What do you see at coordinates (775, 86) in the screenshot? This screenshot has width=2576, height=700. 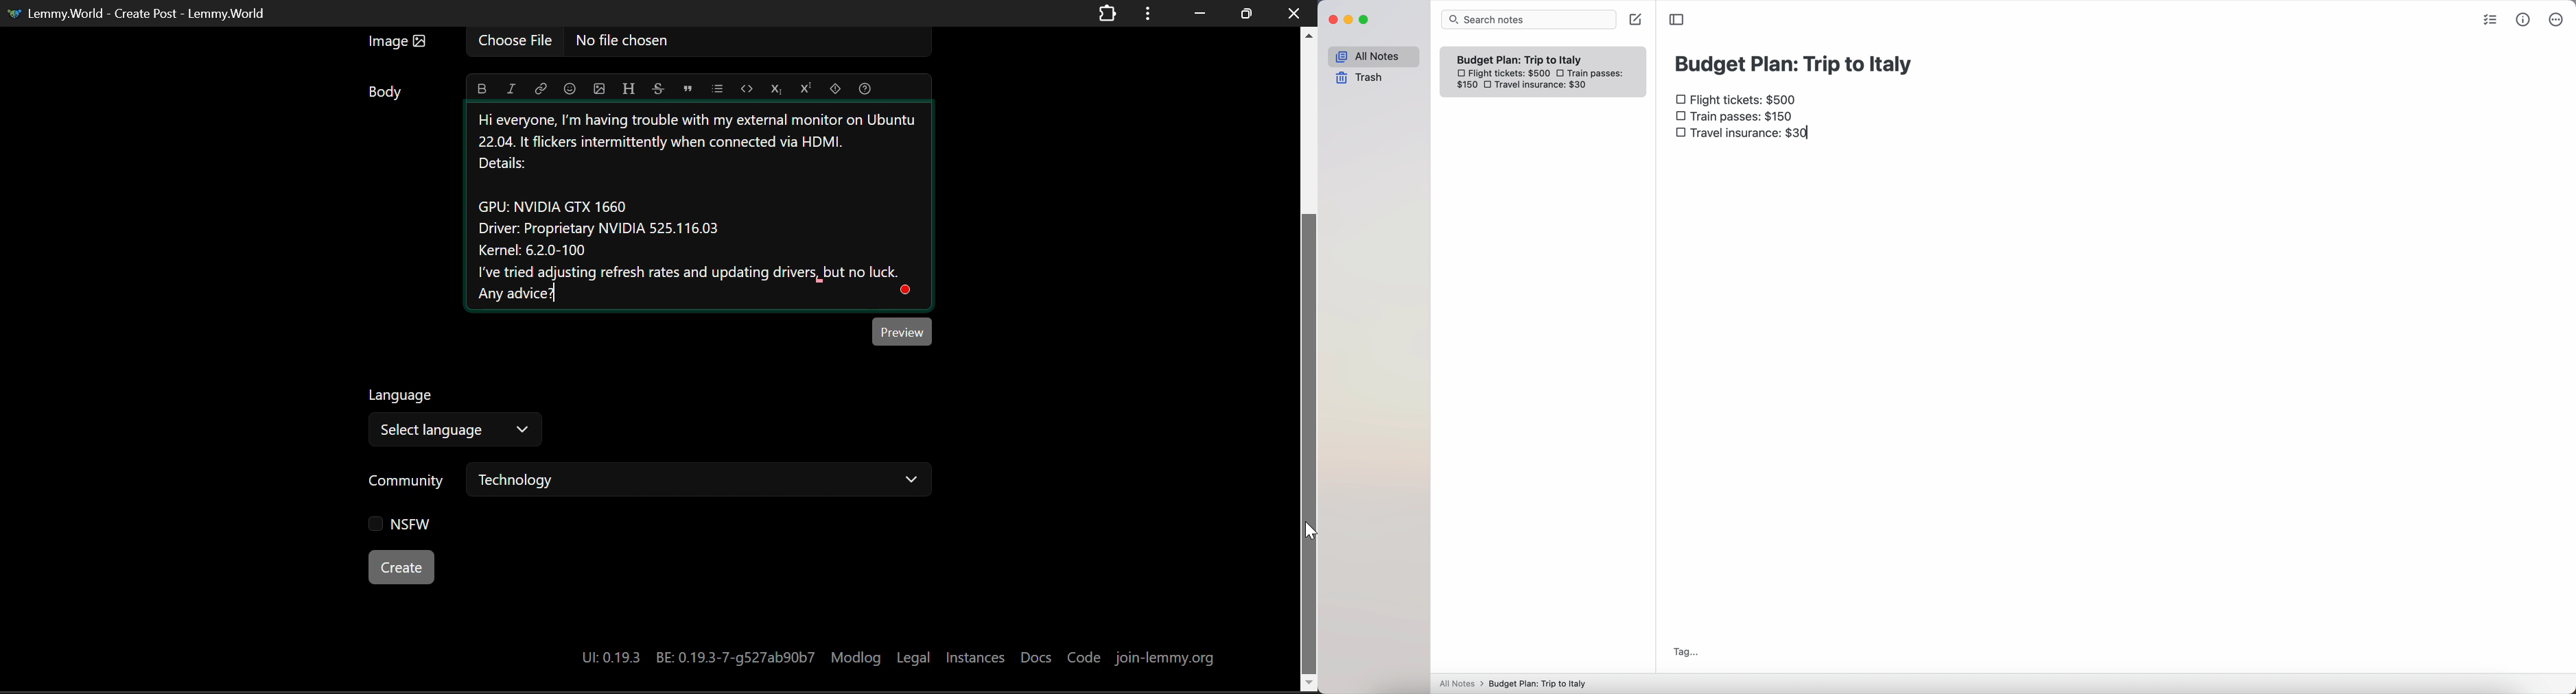 I see `Subscript` at bounding box center [775, 86].